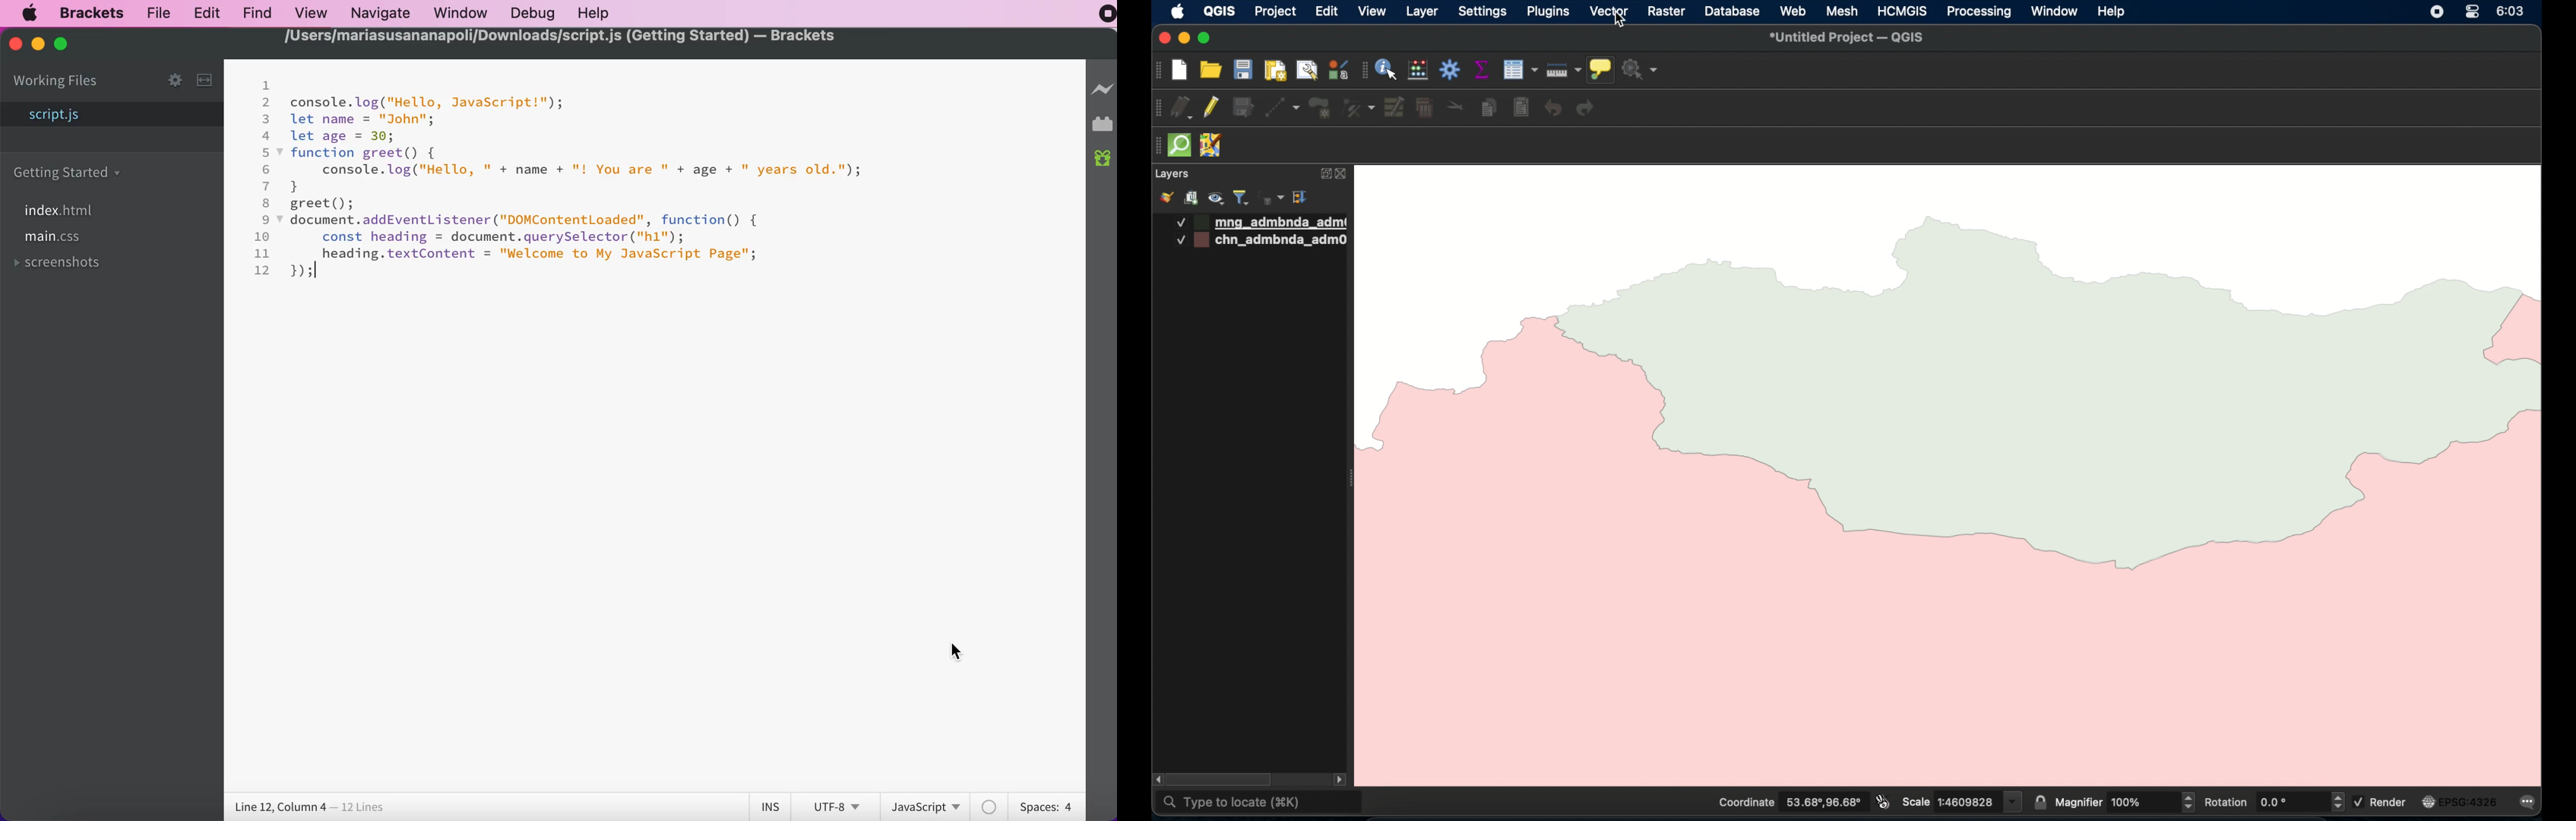  What do you see at coordinates (1103, 95) in the screenshot?
I see `live preview` at bounding box center [1103, 95].